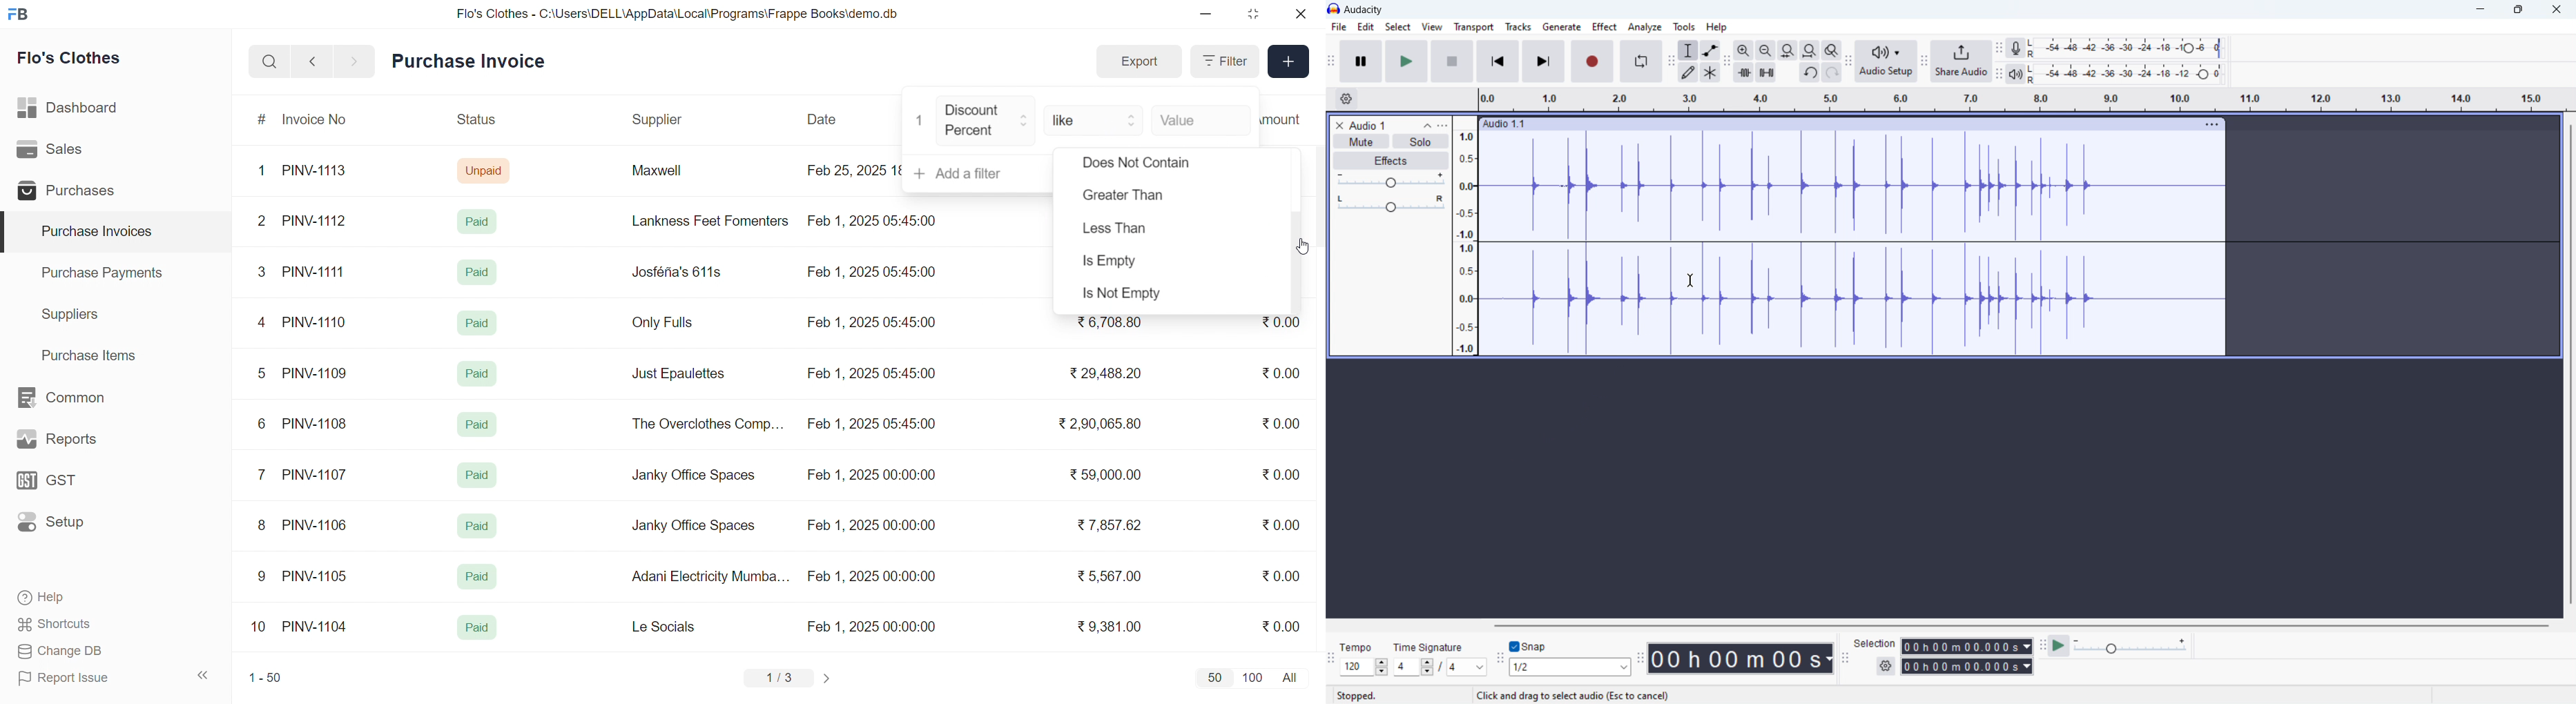 The image size is (2576, 728). What do you see at coordinates (1744, 72) in the screenshot?
I see `trim audio outside selection` at bounding box center [1744, 72].